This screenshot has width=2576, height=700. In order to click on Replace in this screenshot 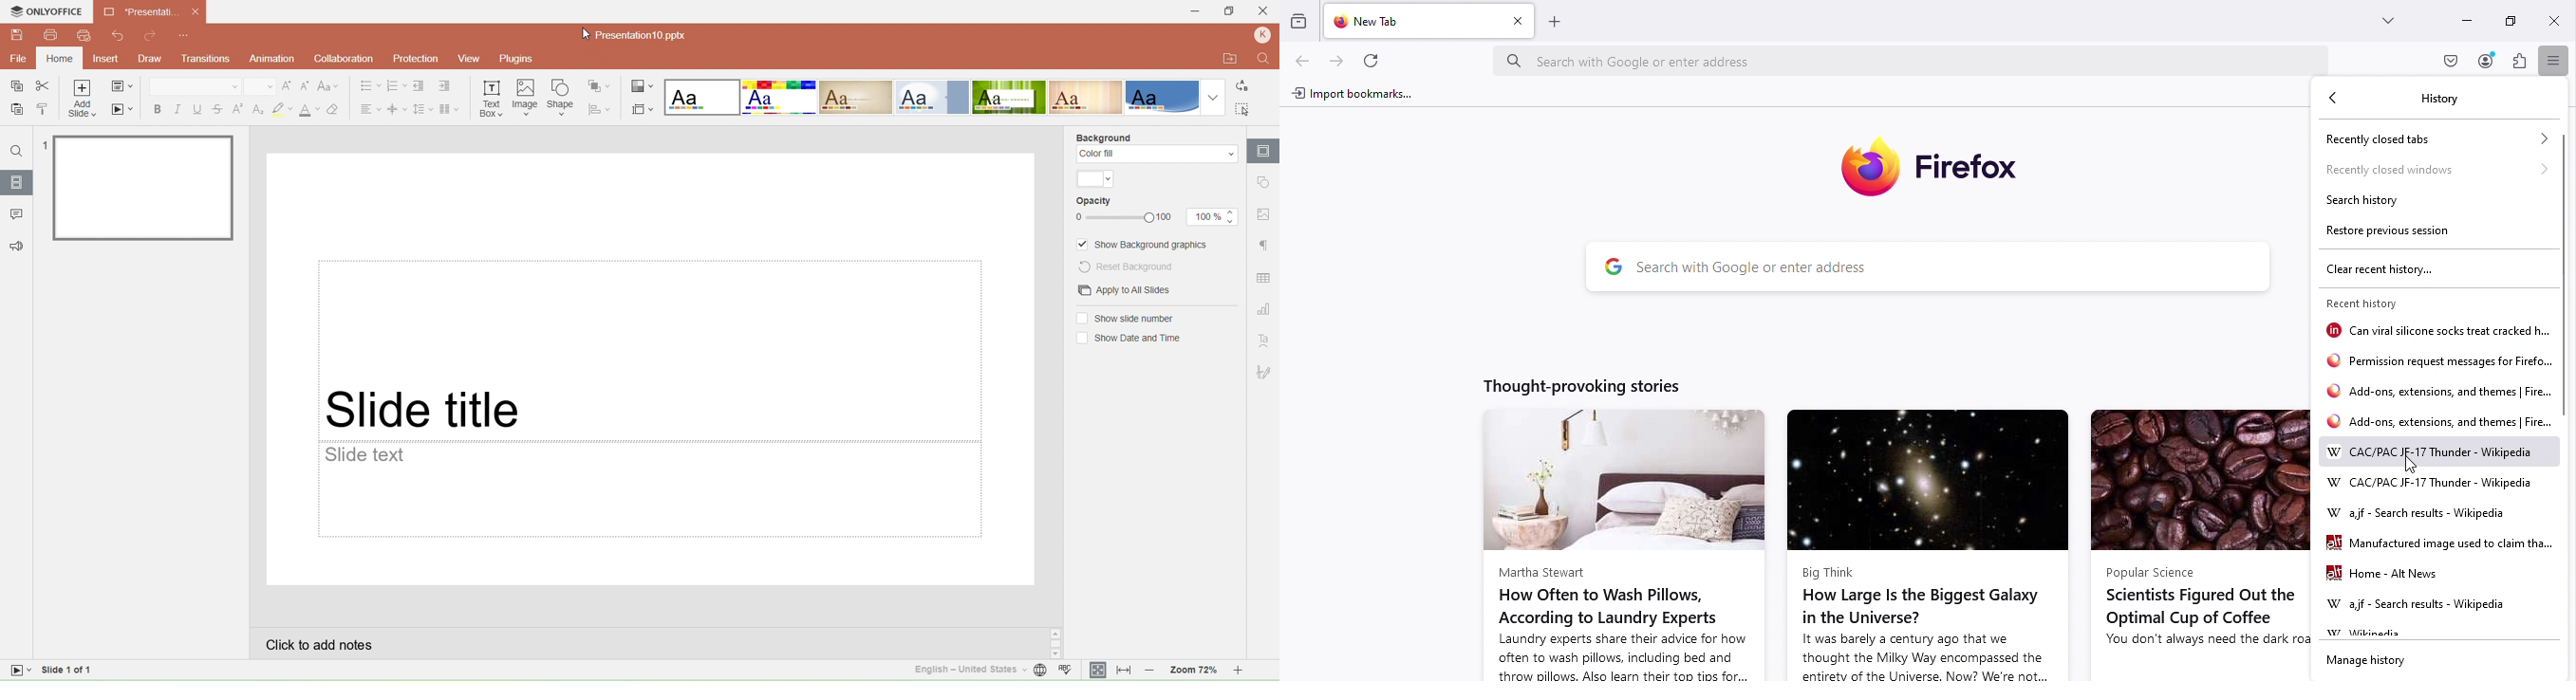, I will do `click(1247, 87)`.